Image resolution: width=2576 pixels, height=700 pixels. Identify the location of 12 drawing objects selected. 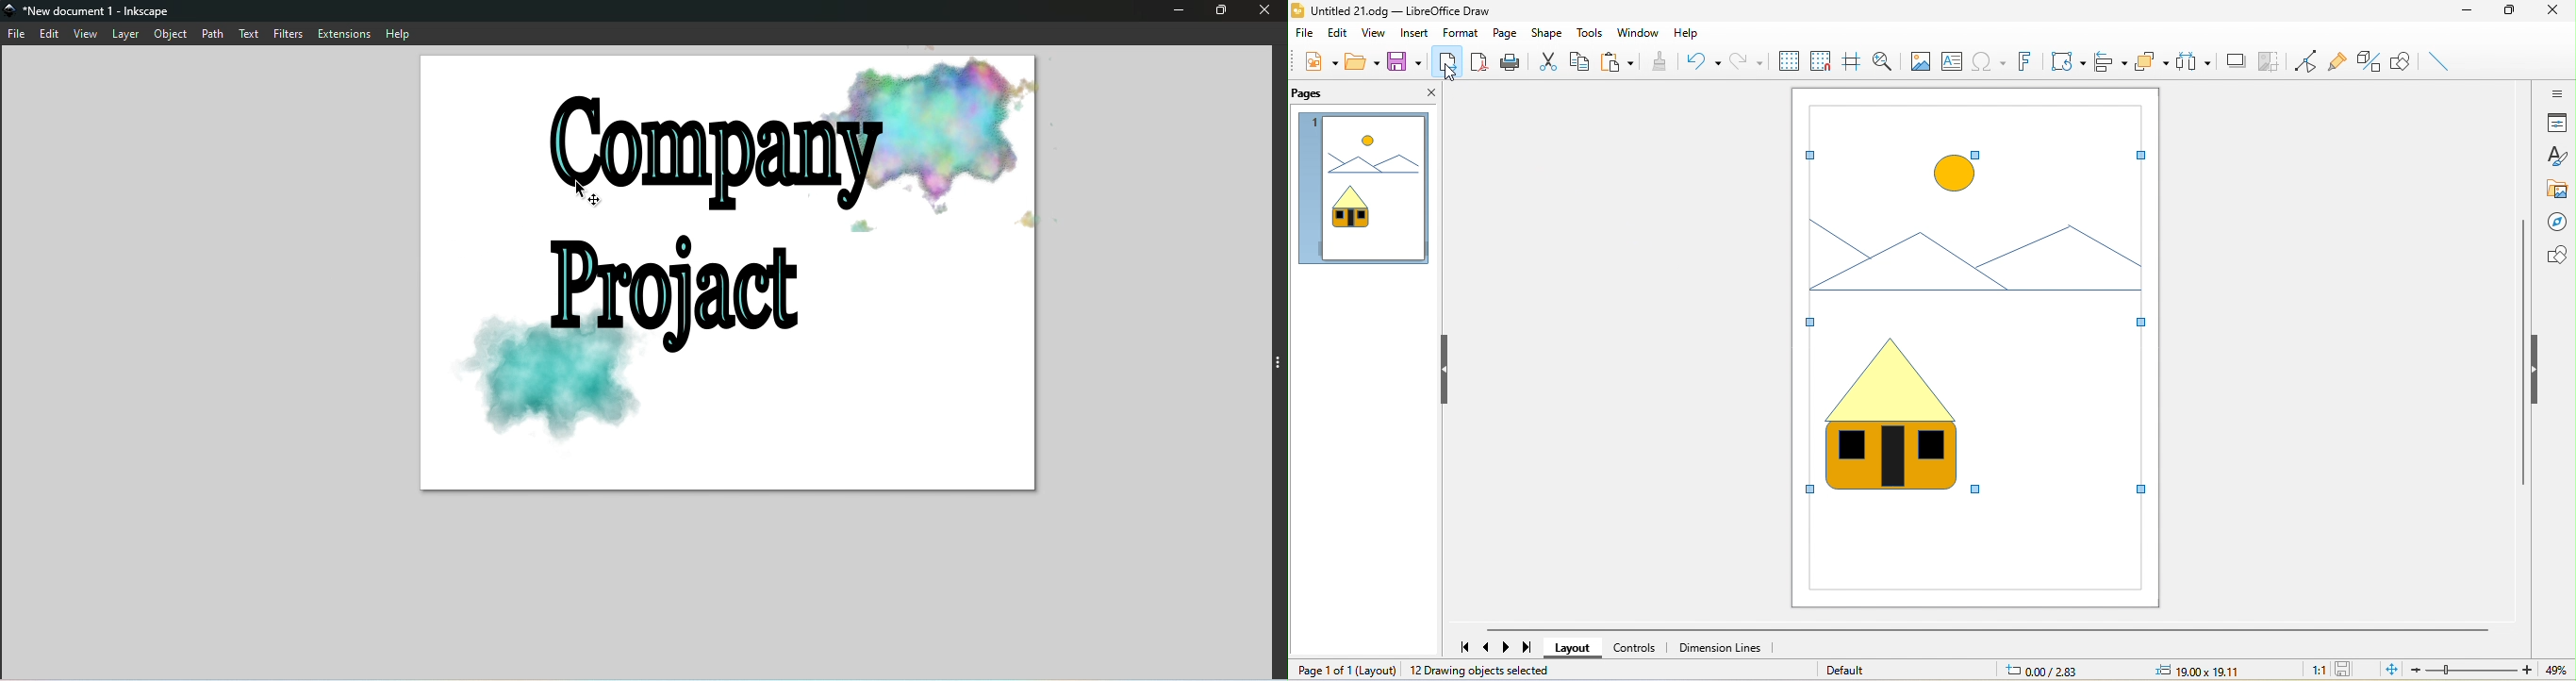
(1484, 671).